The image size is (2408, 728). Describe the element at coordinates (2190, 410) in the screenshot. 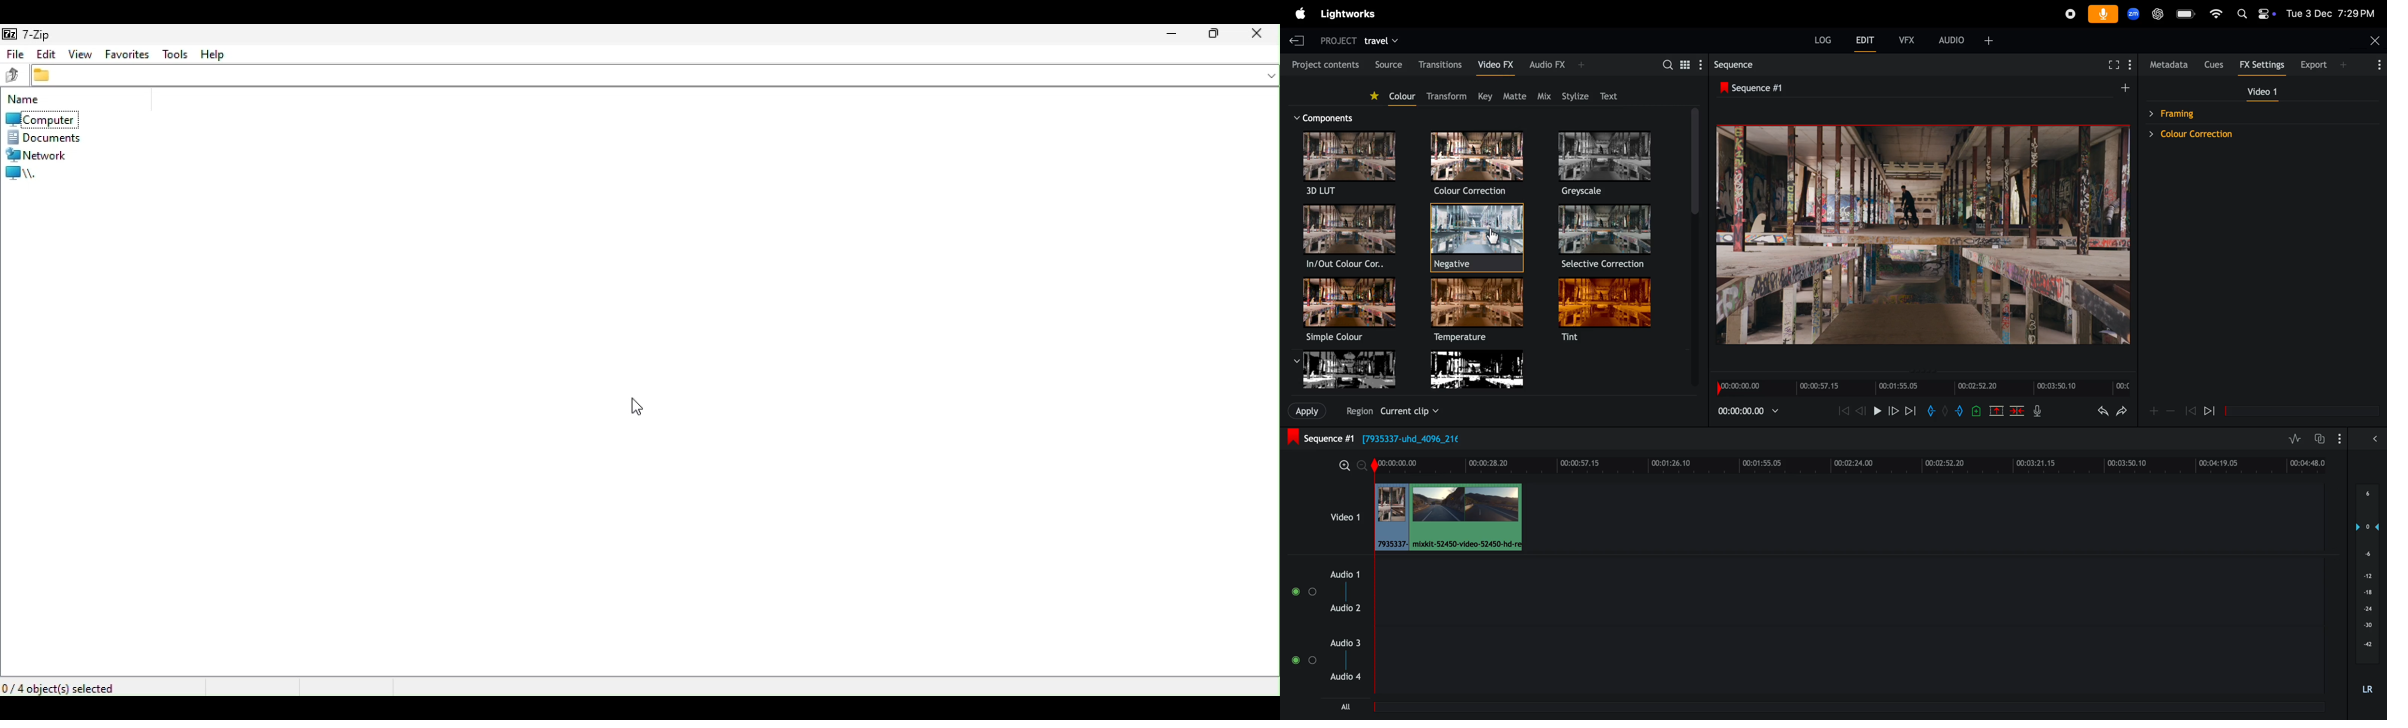

I see `previous` at that location.